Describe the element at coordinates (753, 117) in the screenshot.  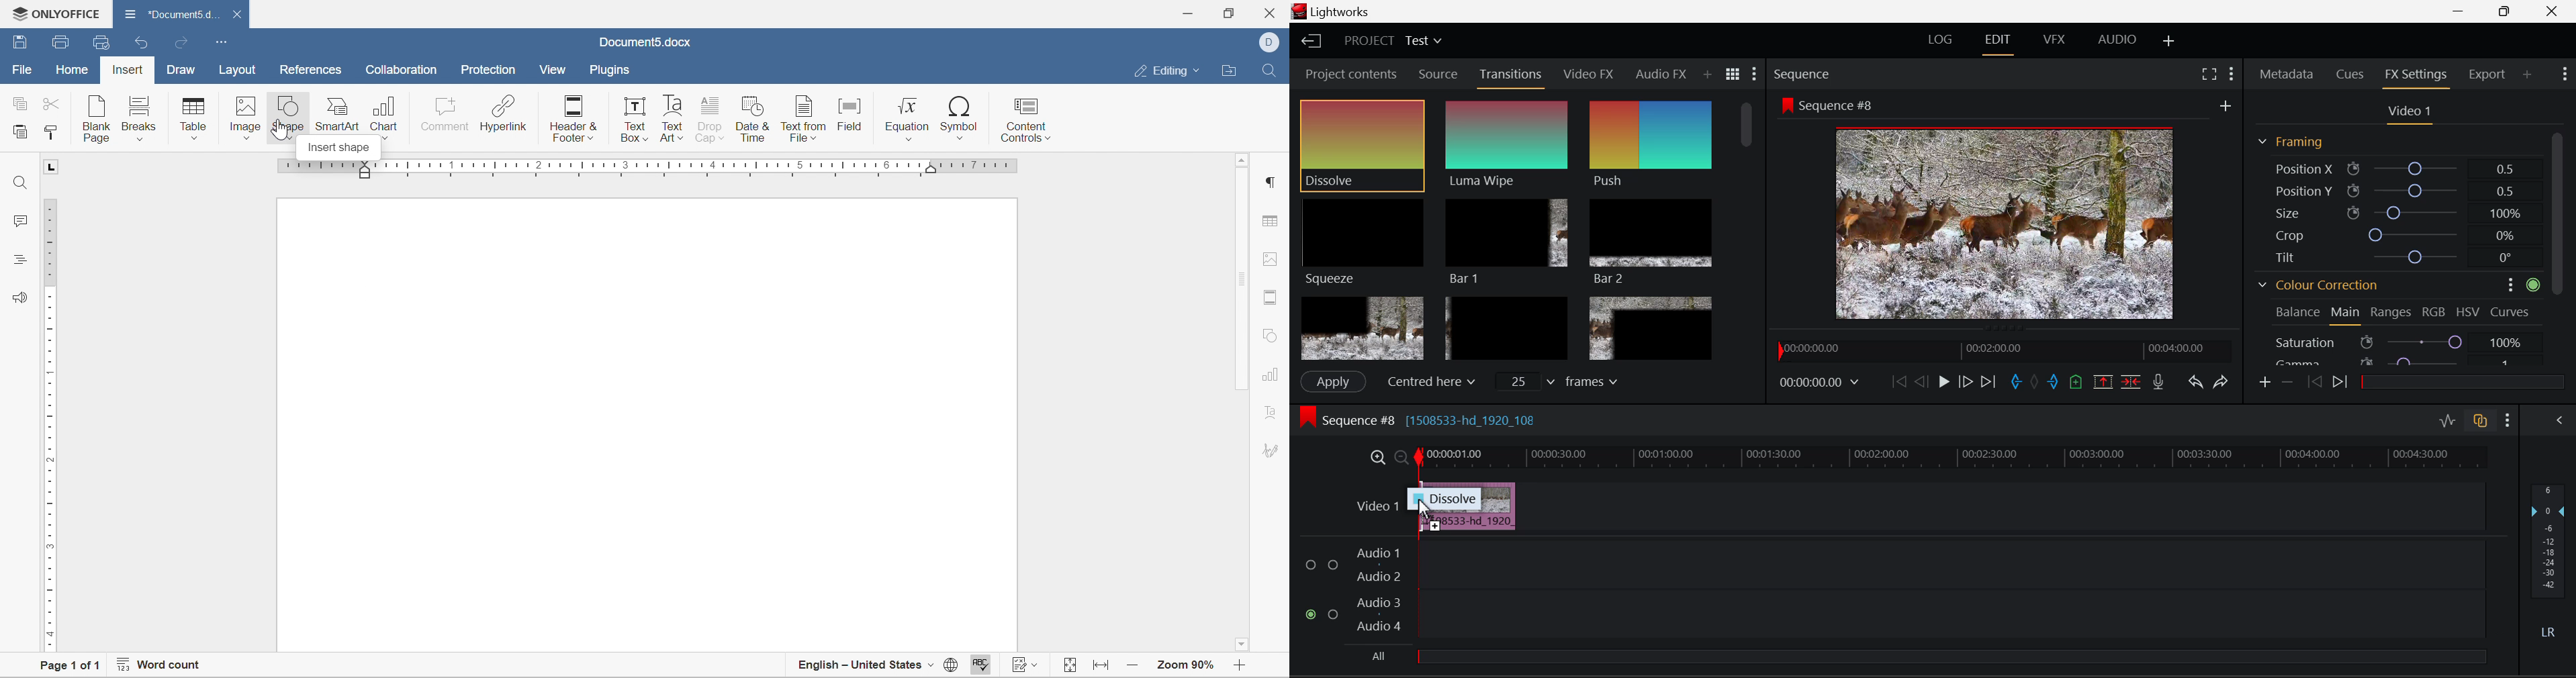
I see `date & time` at that location.